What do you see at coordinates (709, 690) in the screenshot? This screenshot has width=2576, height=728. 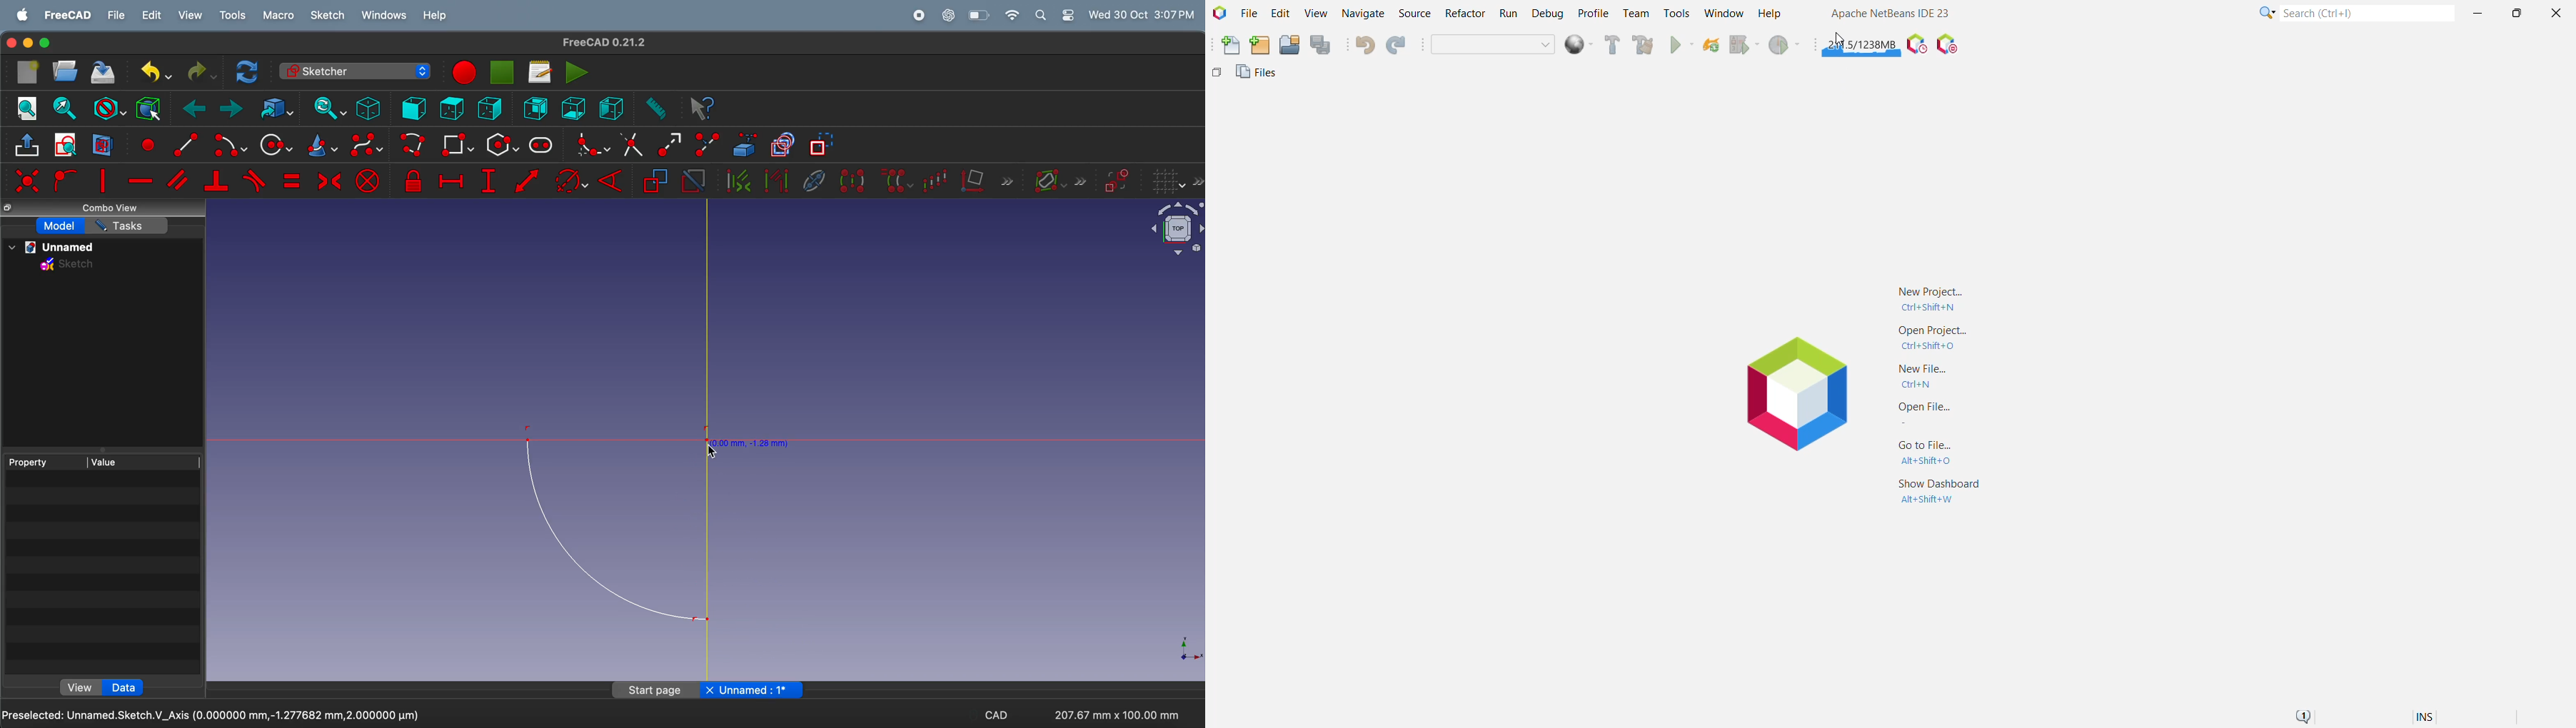 I see `close` at bounding box center [709, 690].